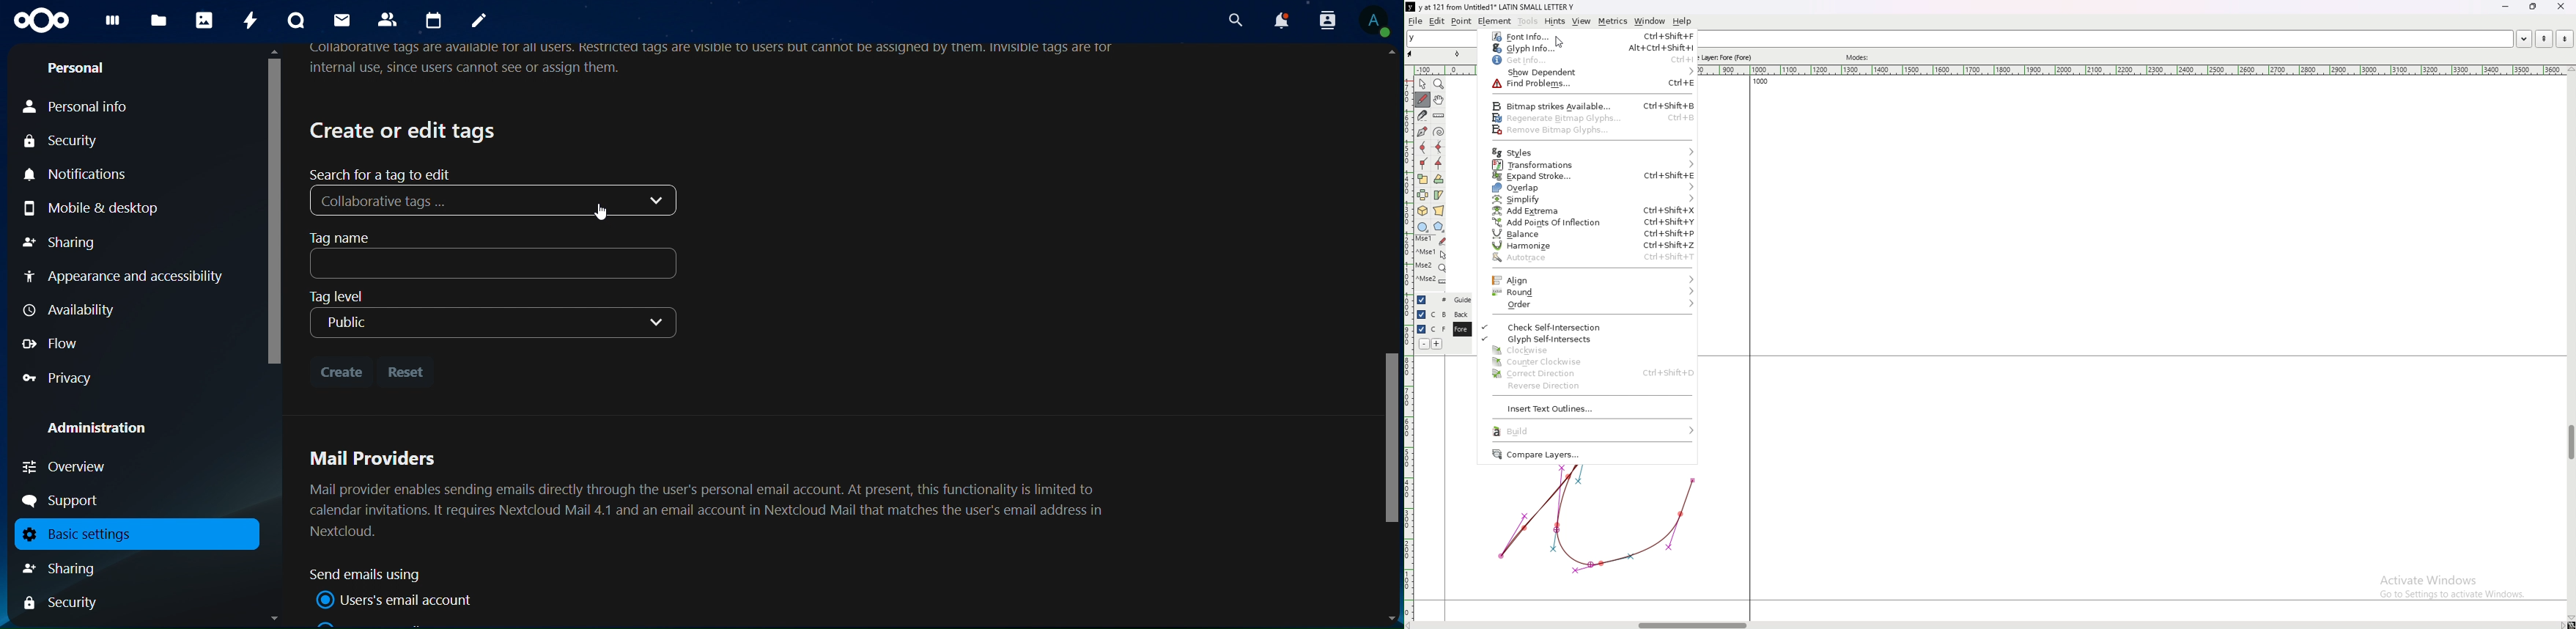  I want to click on cut a spline in two, so click(1421, 115).